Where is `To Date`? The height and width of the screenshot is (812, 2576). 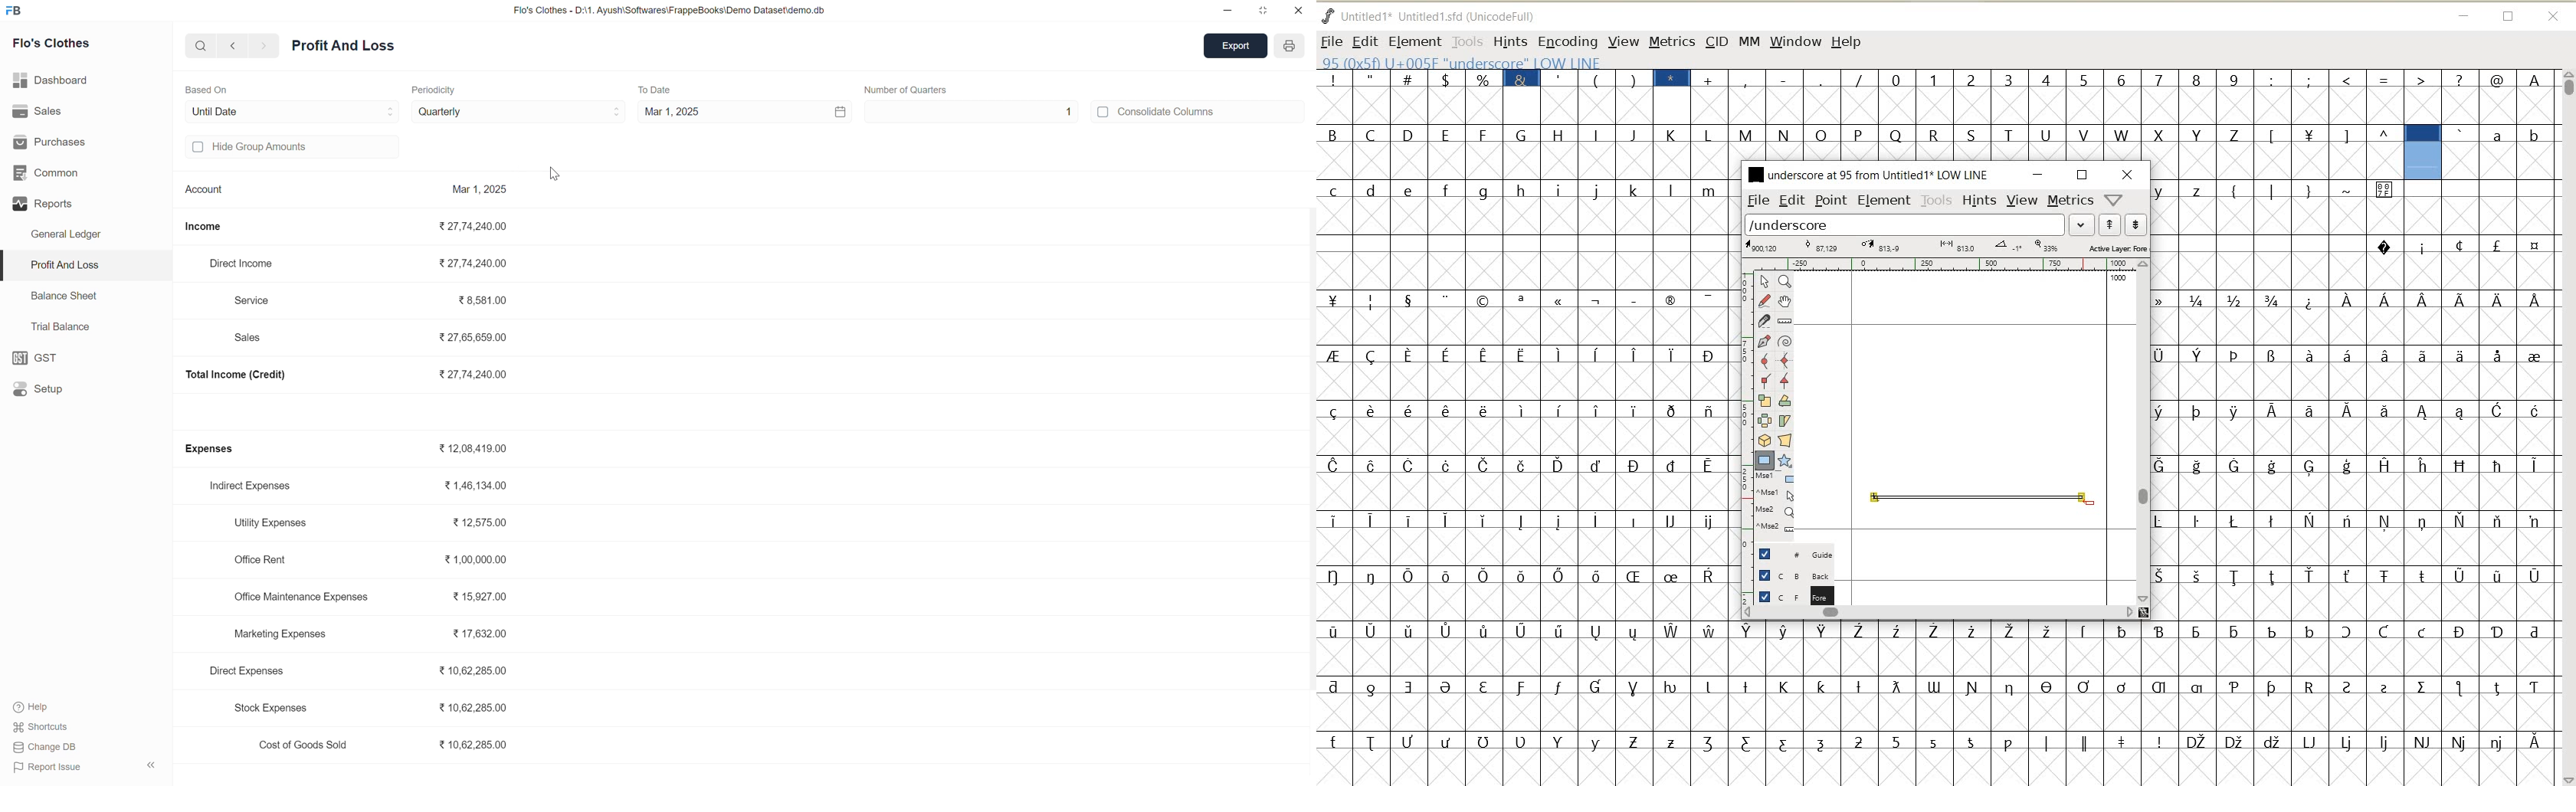 To Date is located at coordinates (659, 87).